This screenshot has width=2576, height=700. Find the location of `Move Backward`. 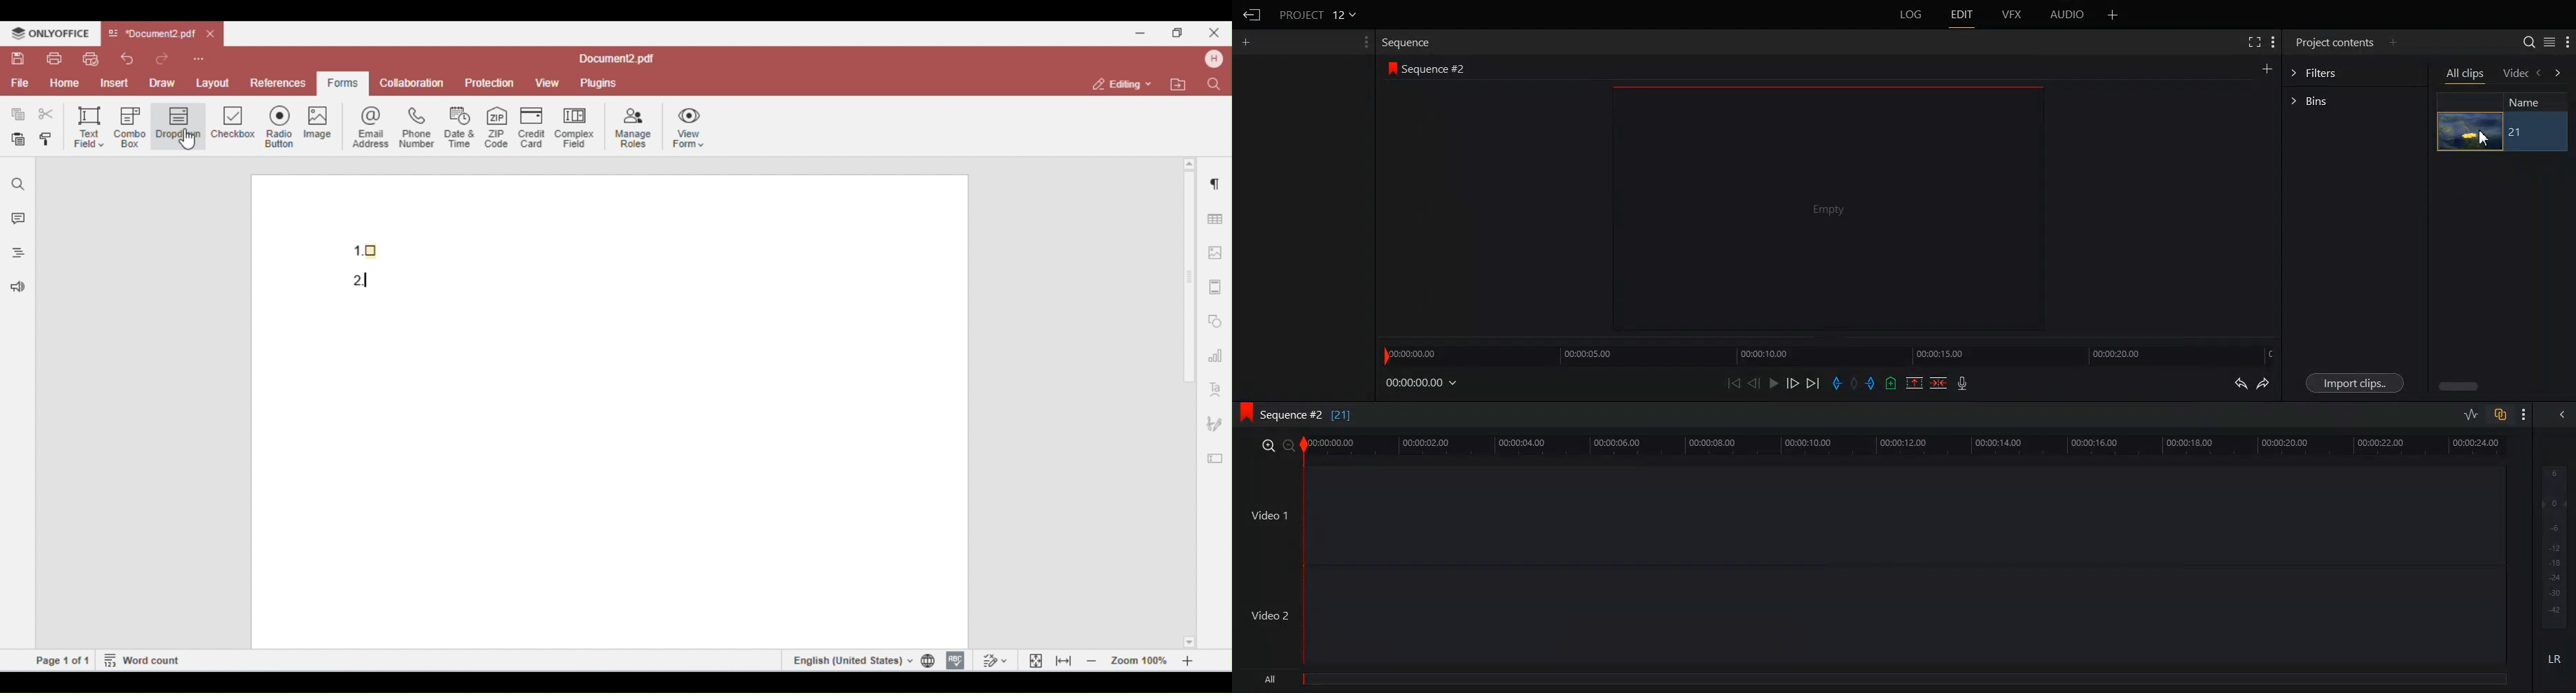

Move Backward is located at coordinates (1734, 382).